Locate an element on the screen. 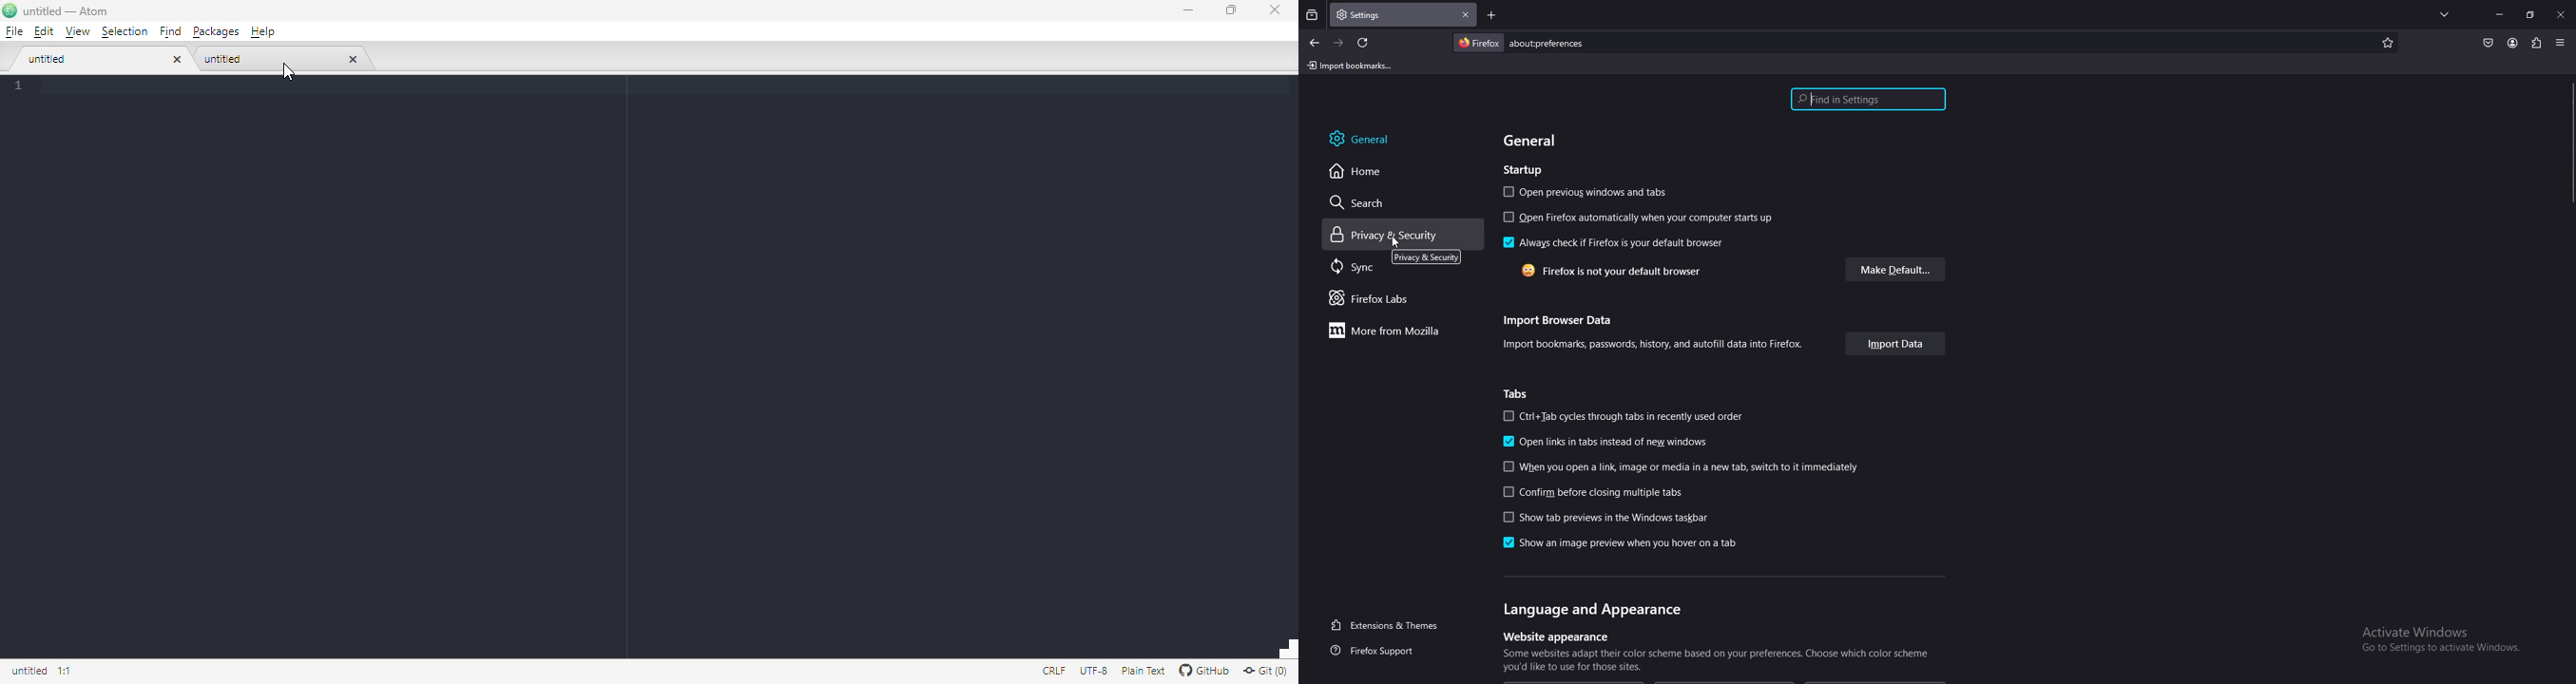  show as an image preview is located at coordinates (1623, 543).